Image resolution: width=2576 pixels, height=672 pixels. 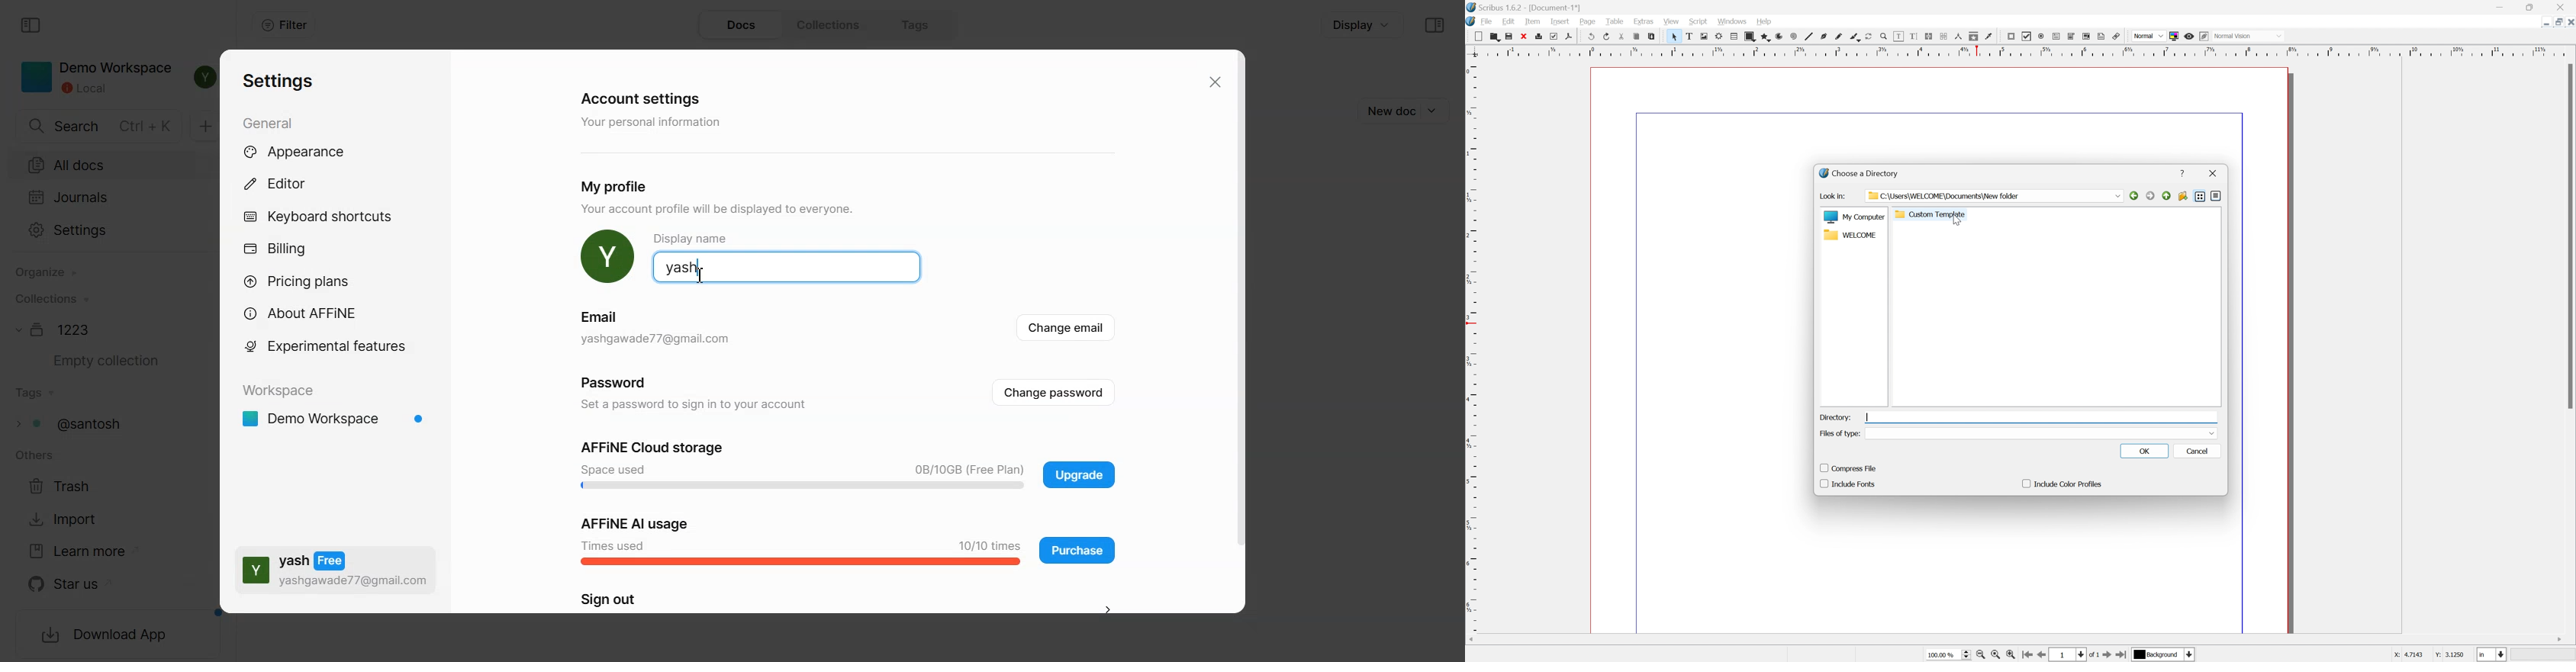 I want to click on spiral, so click(x=1791, y=37).